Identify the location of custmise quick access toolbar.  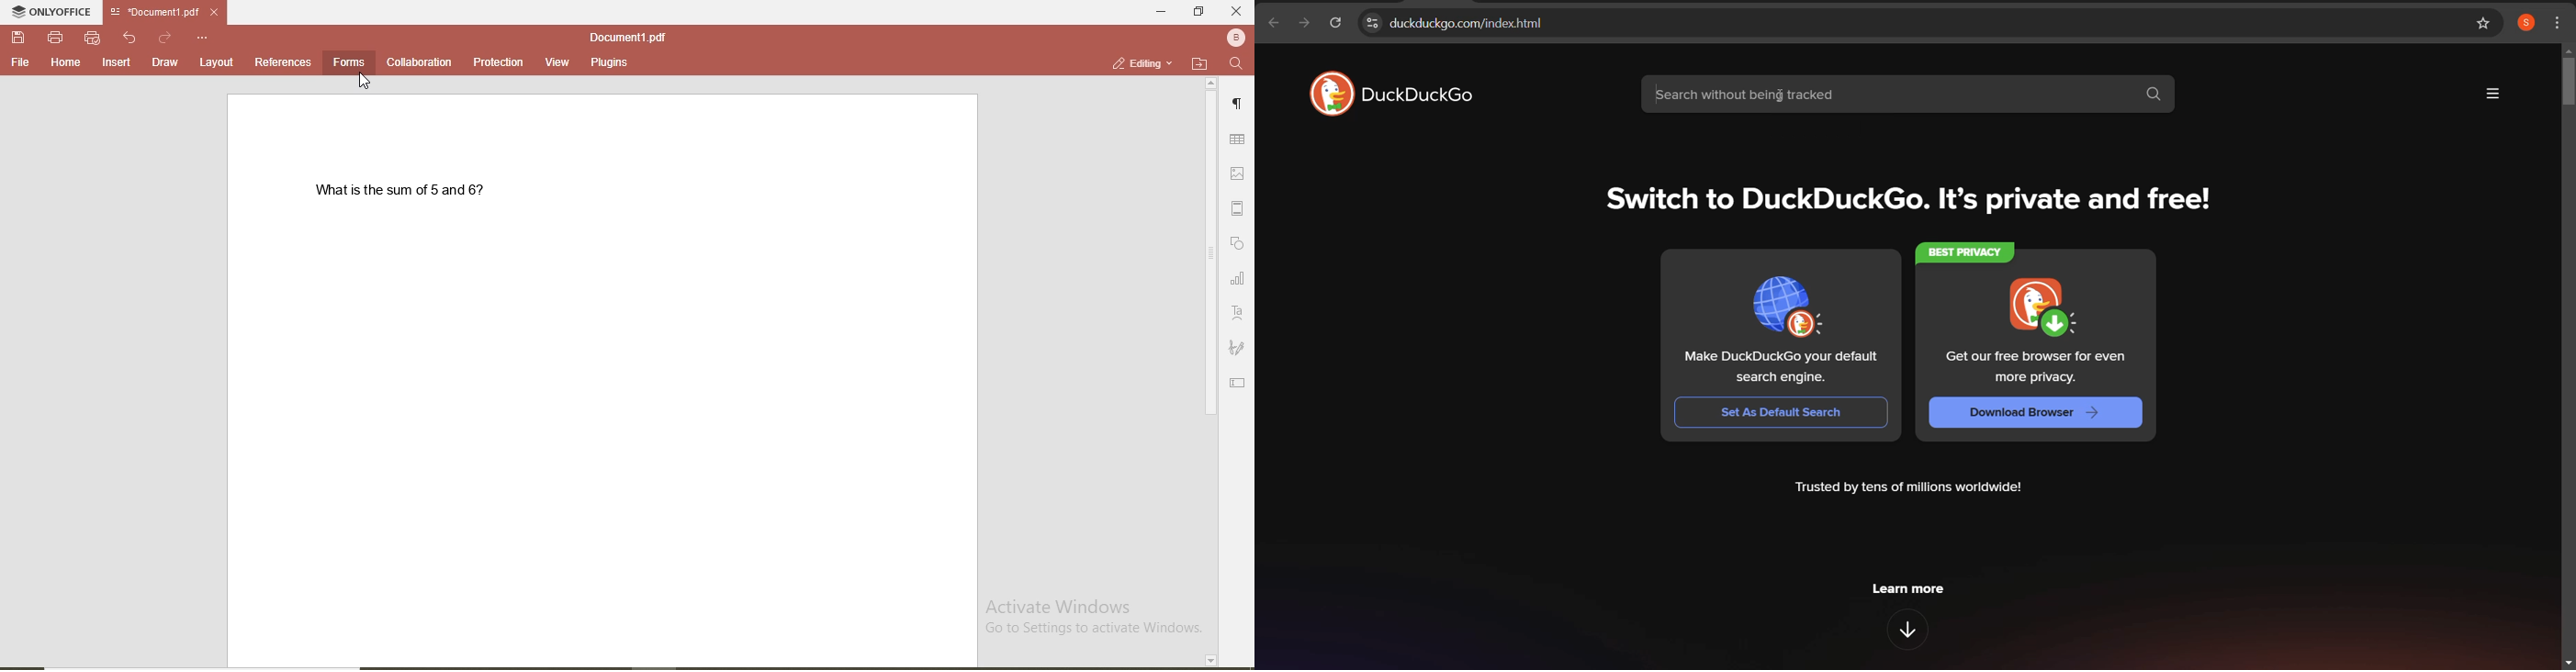
(202, 37).